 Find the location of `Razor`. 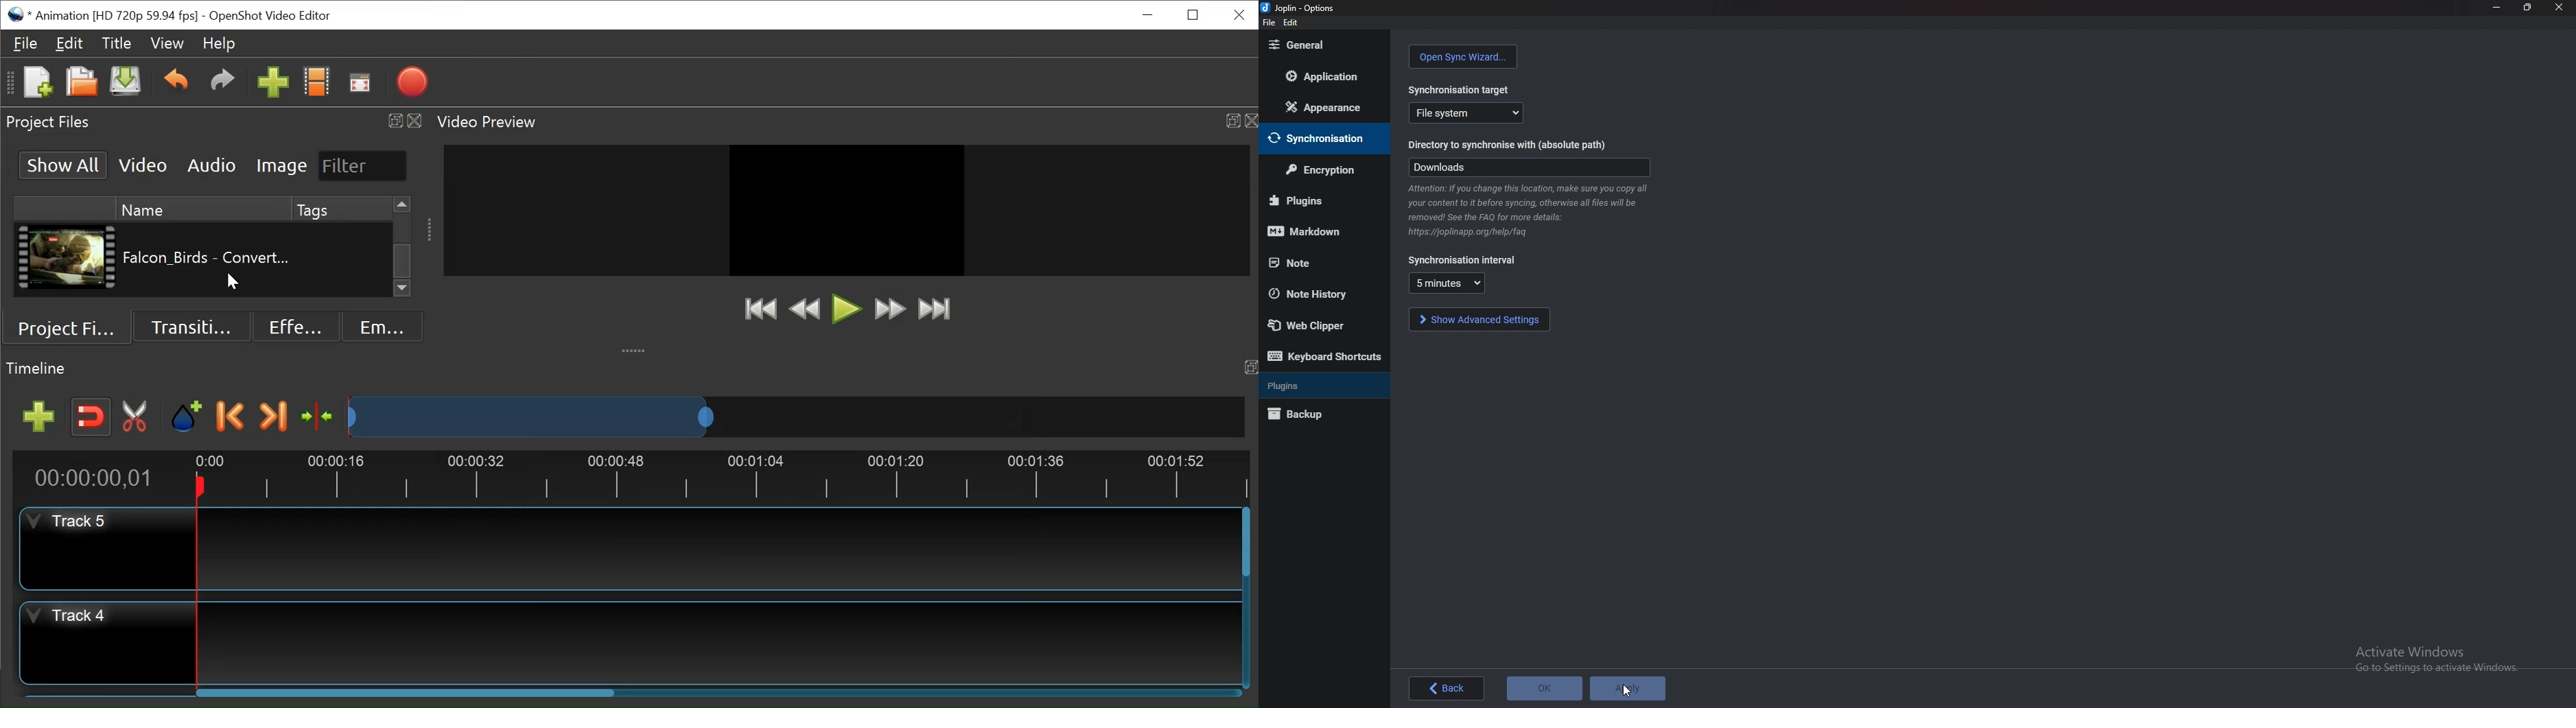

Razor is located at coordinates (138, 417).